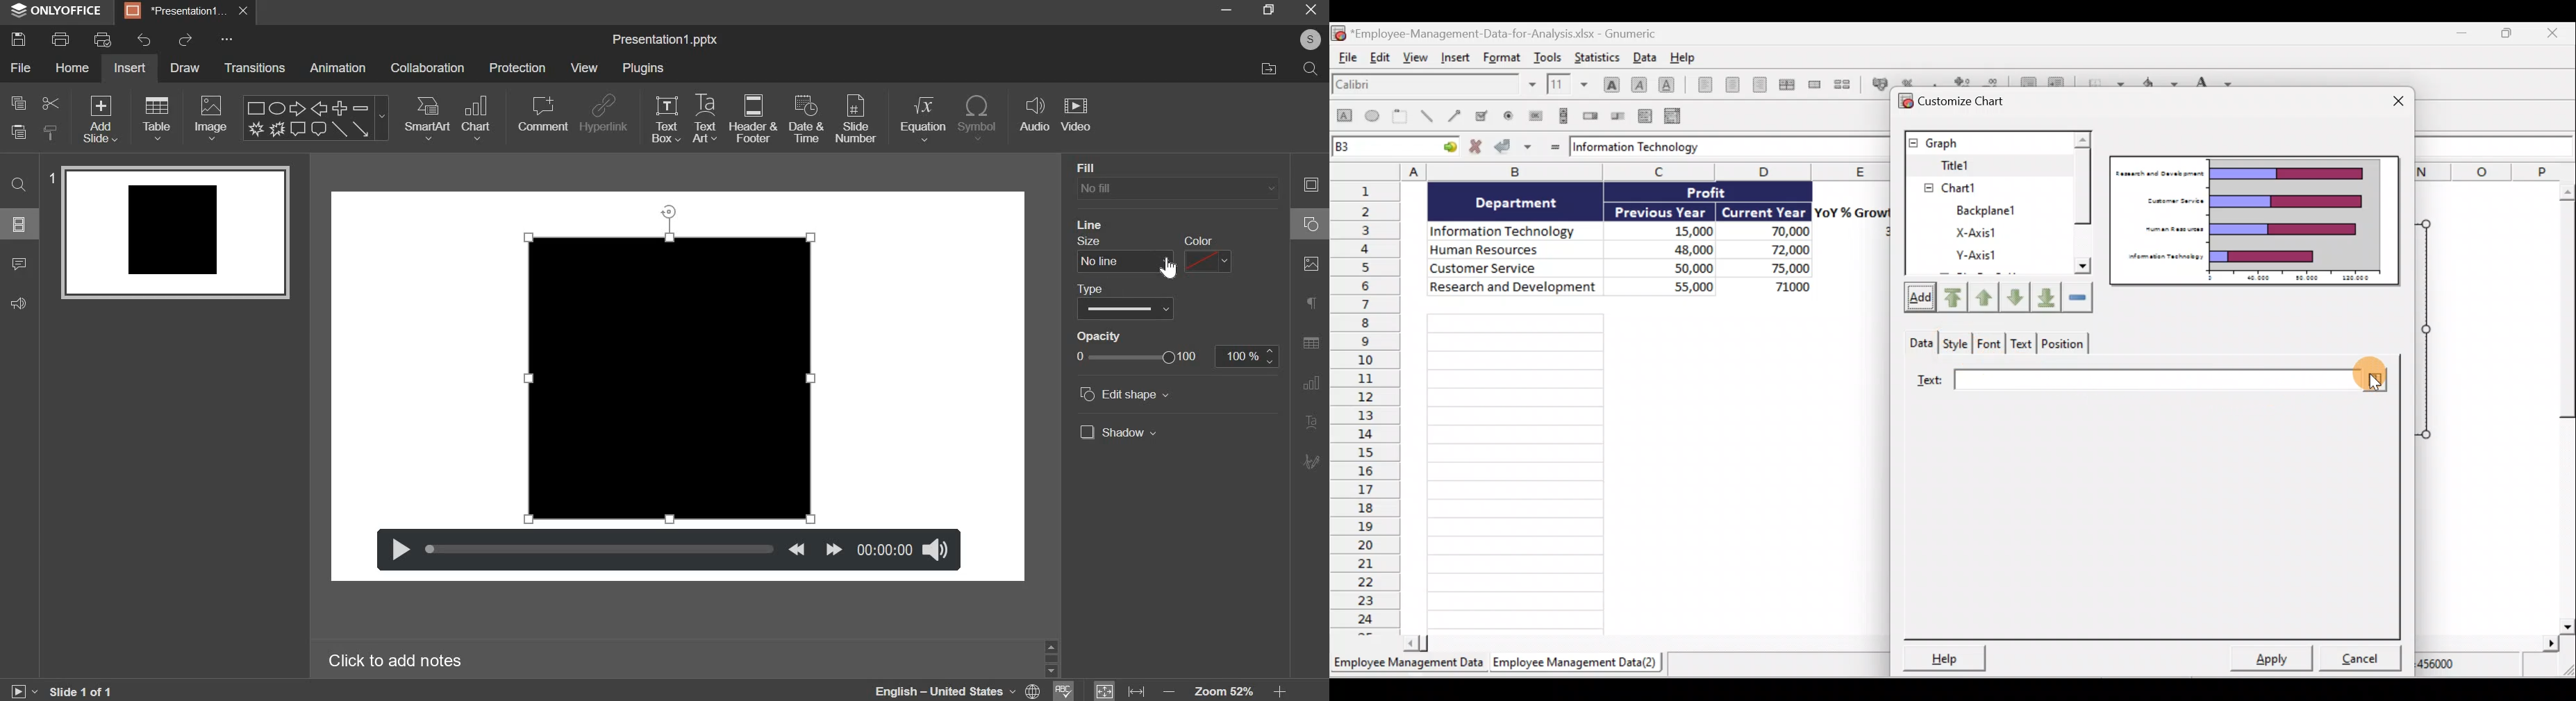 The image size is (2576, 728). What do you see at coordinates (2461, 33) in the screenshot?
I see `Minimize` at bounding box center [2461, 33].